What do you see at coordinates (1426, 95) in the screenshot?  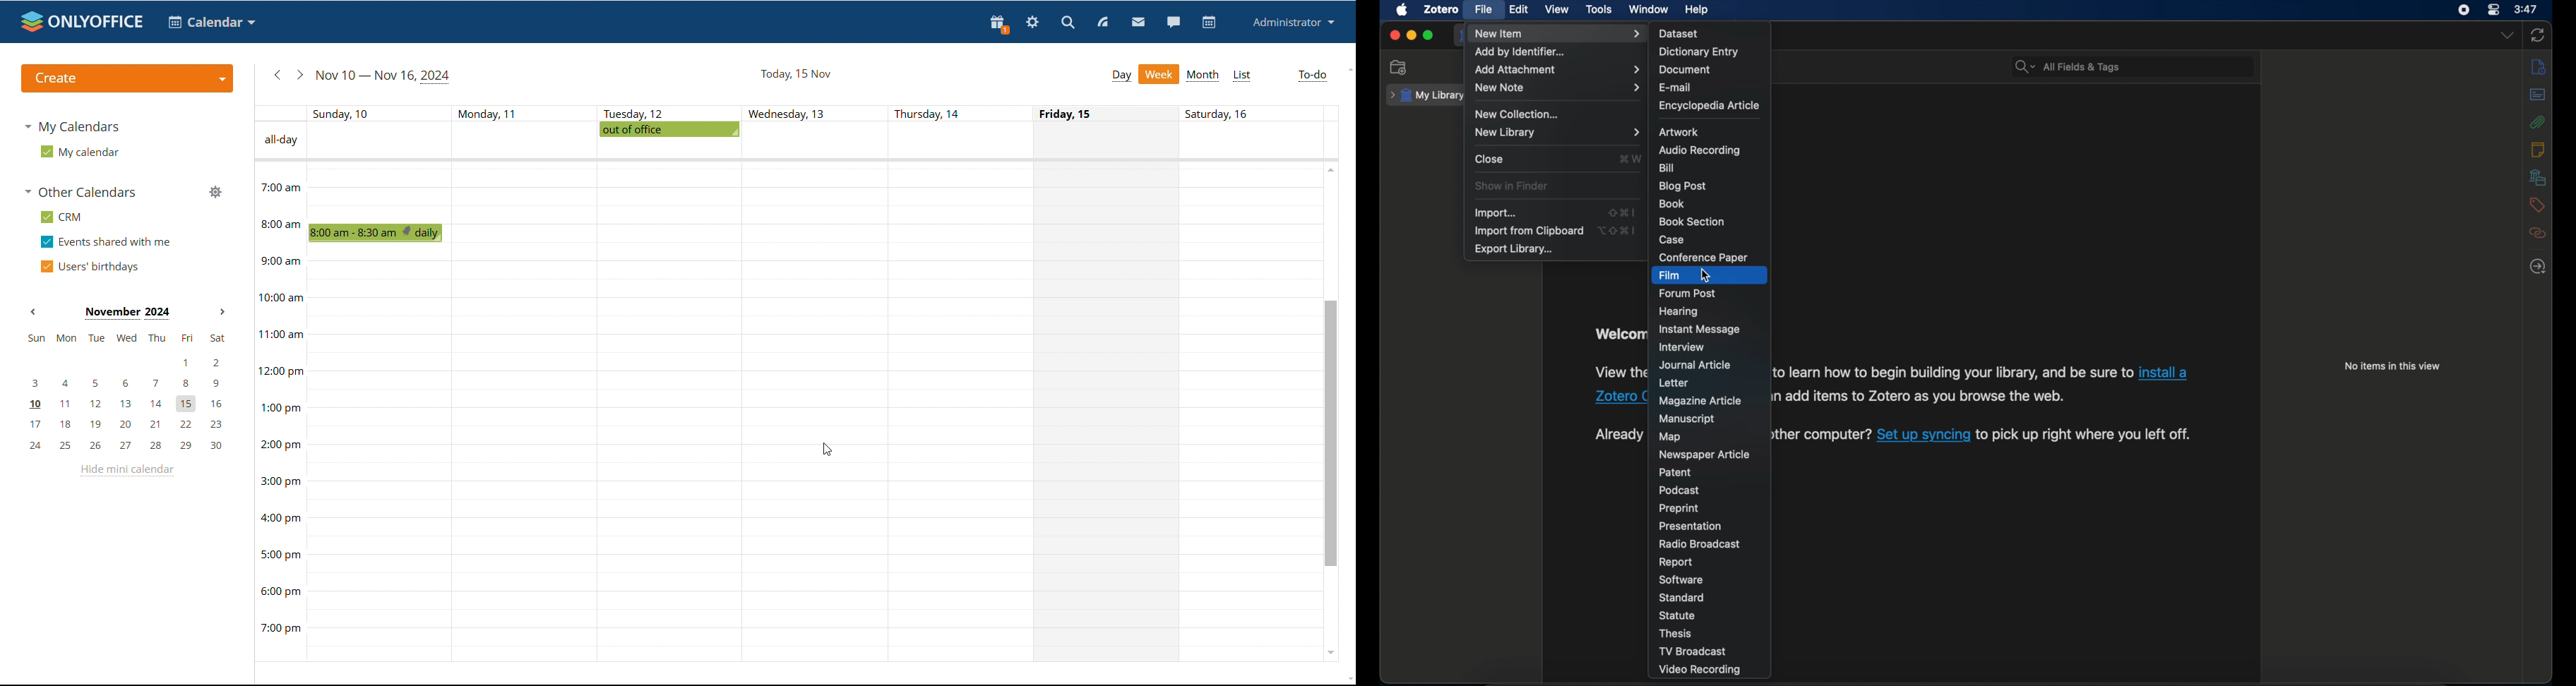 I see `my library` at bounding box center [1426, 95].